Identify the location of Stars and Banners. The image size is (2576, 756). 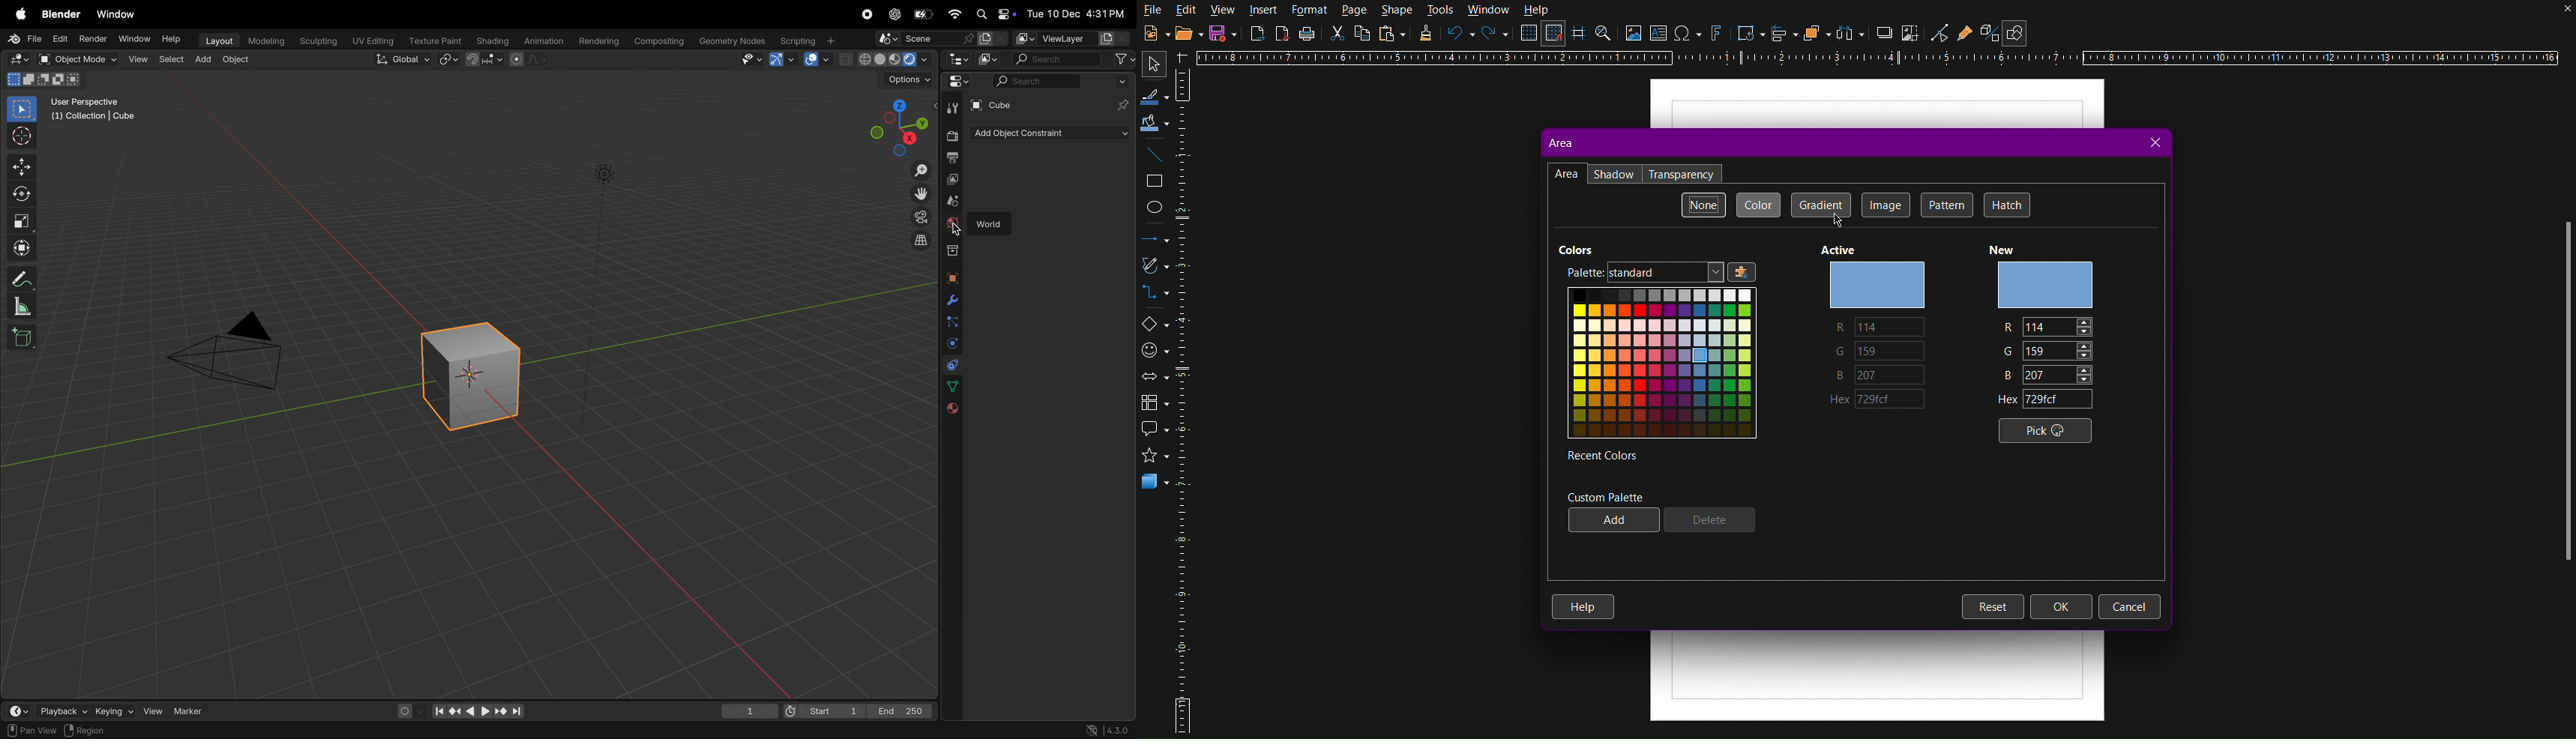
(1155, 459).